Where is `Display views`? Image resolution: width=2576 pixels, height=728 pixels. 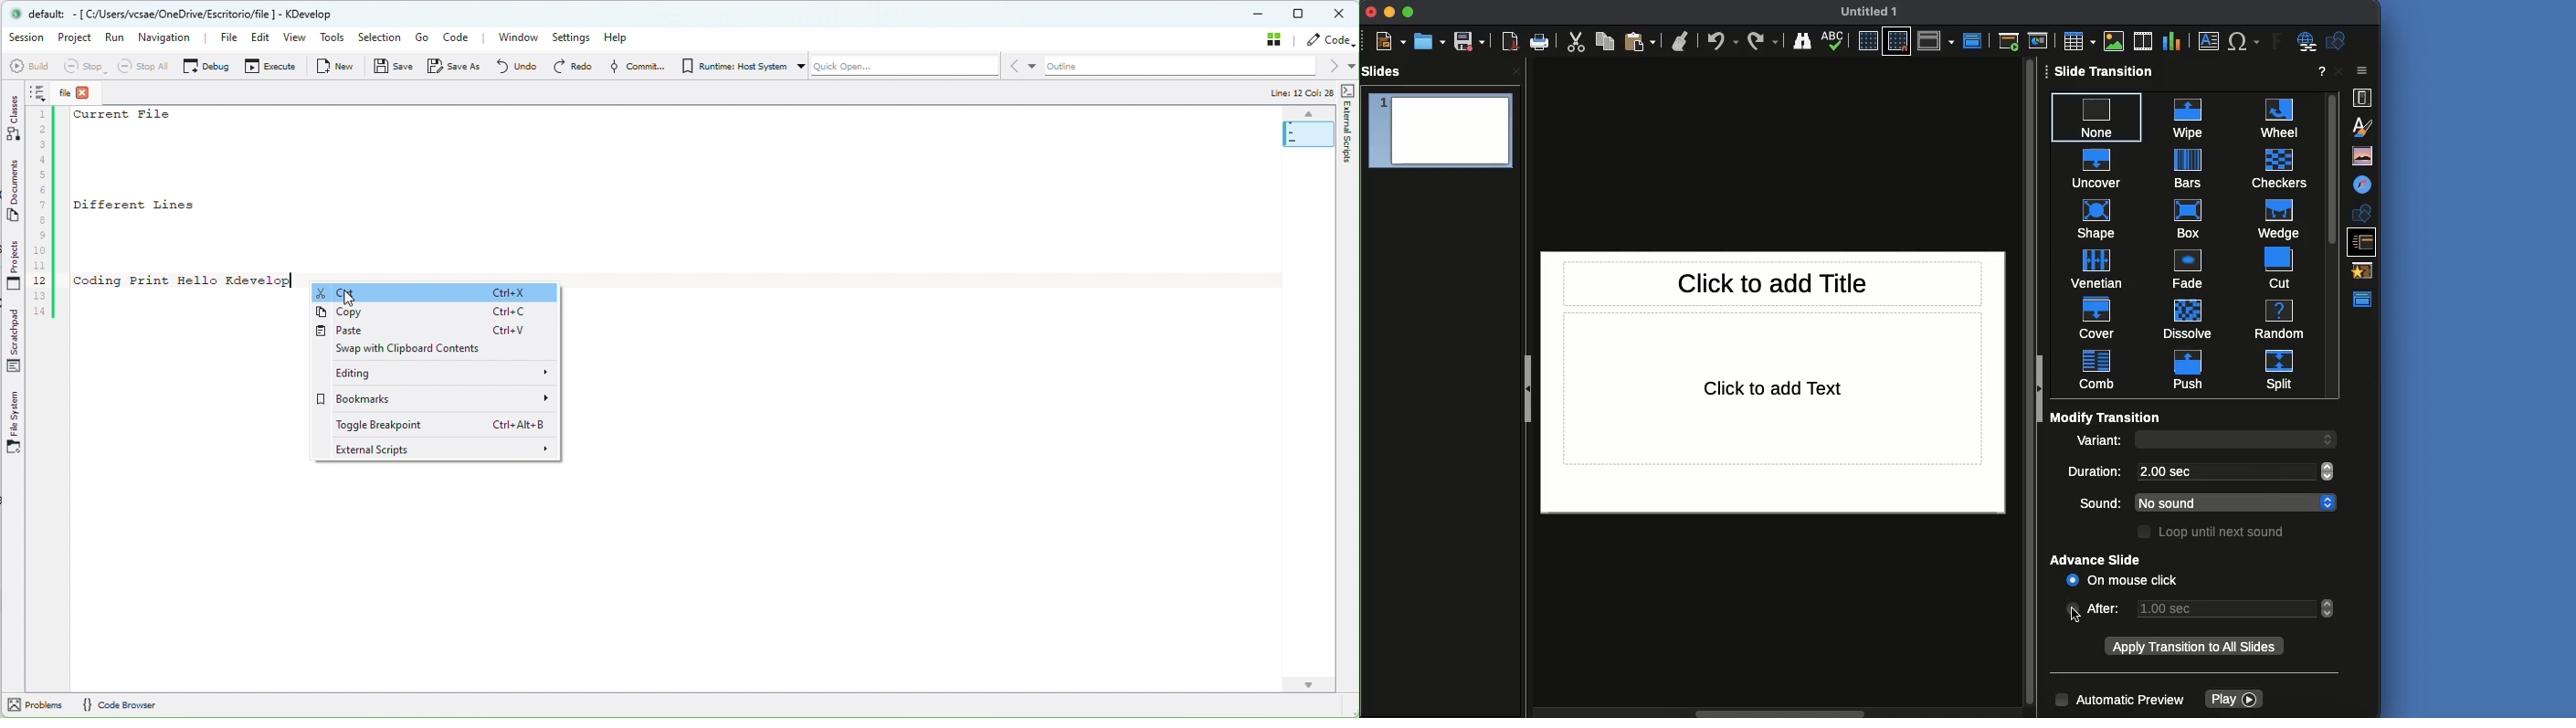
Display views is located at coordinates (1937, 42).